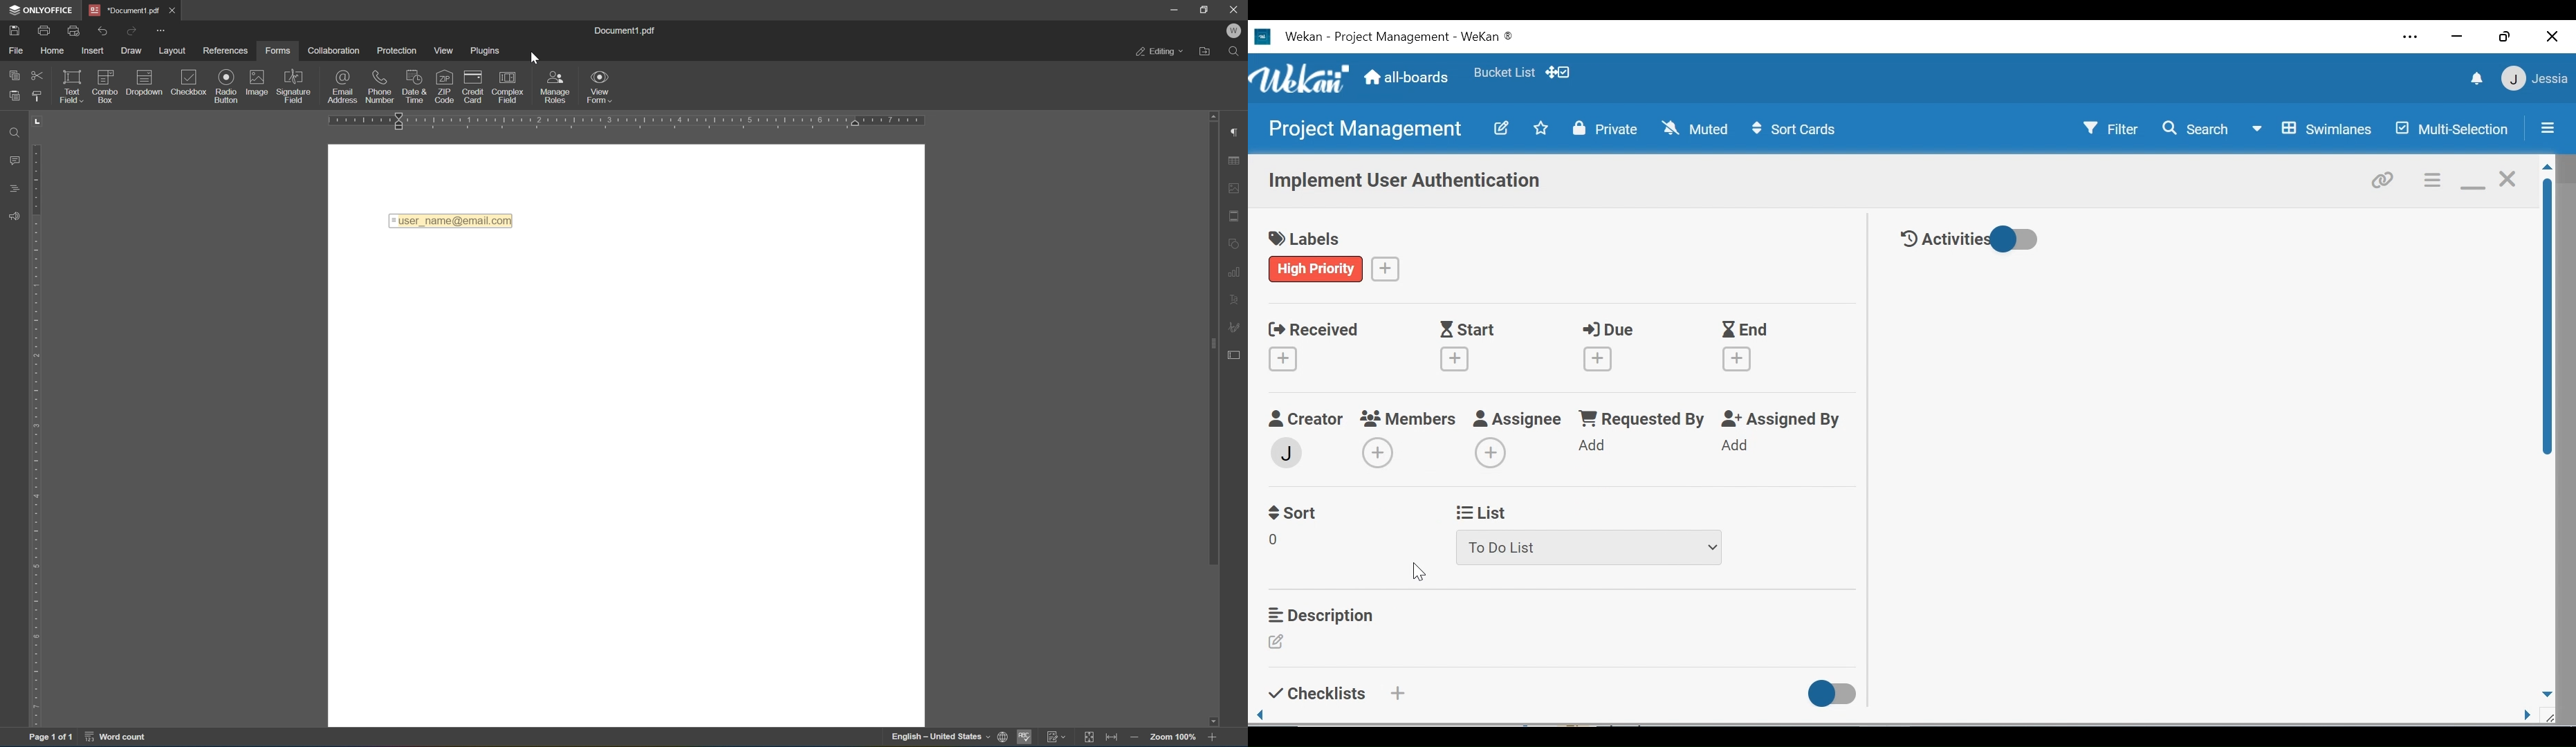 The height and width of the screenshot is (756, 2576). Describe the element at coordinates (278, 50) in the screenshot. I see `forms` at that location.